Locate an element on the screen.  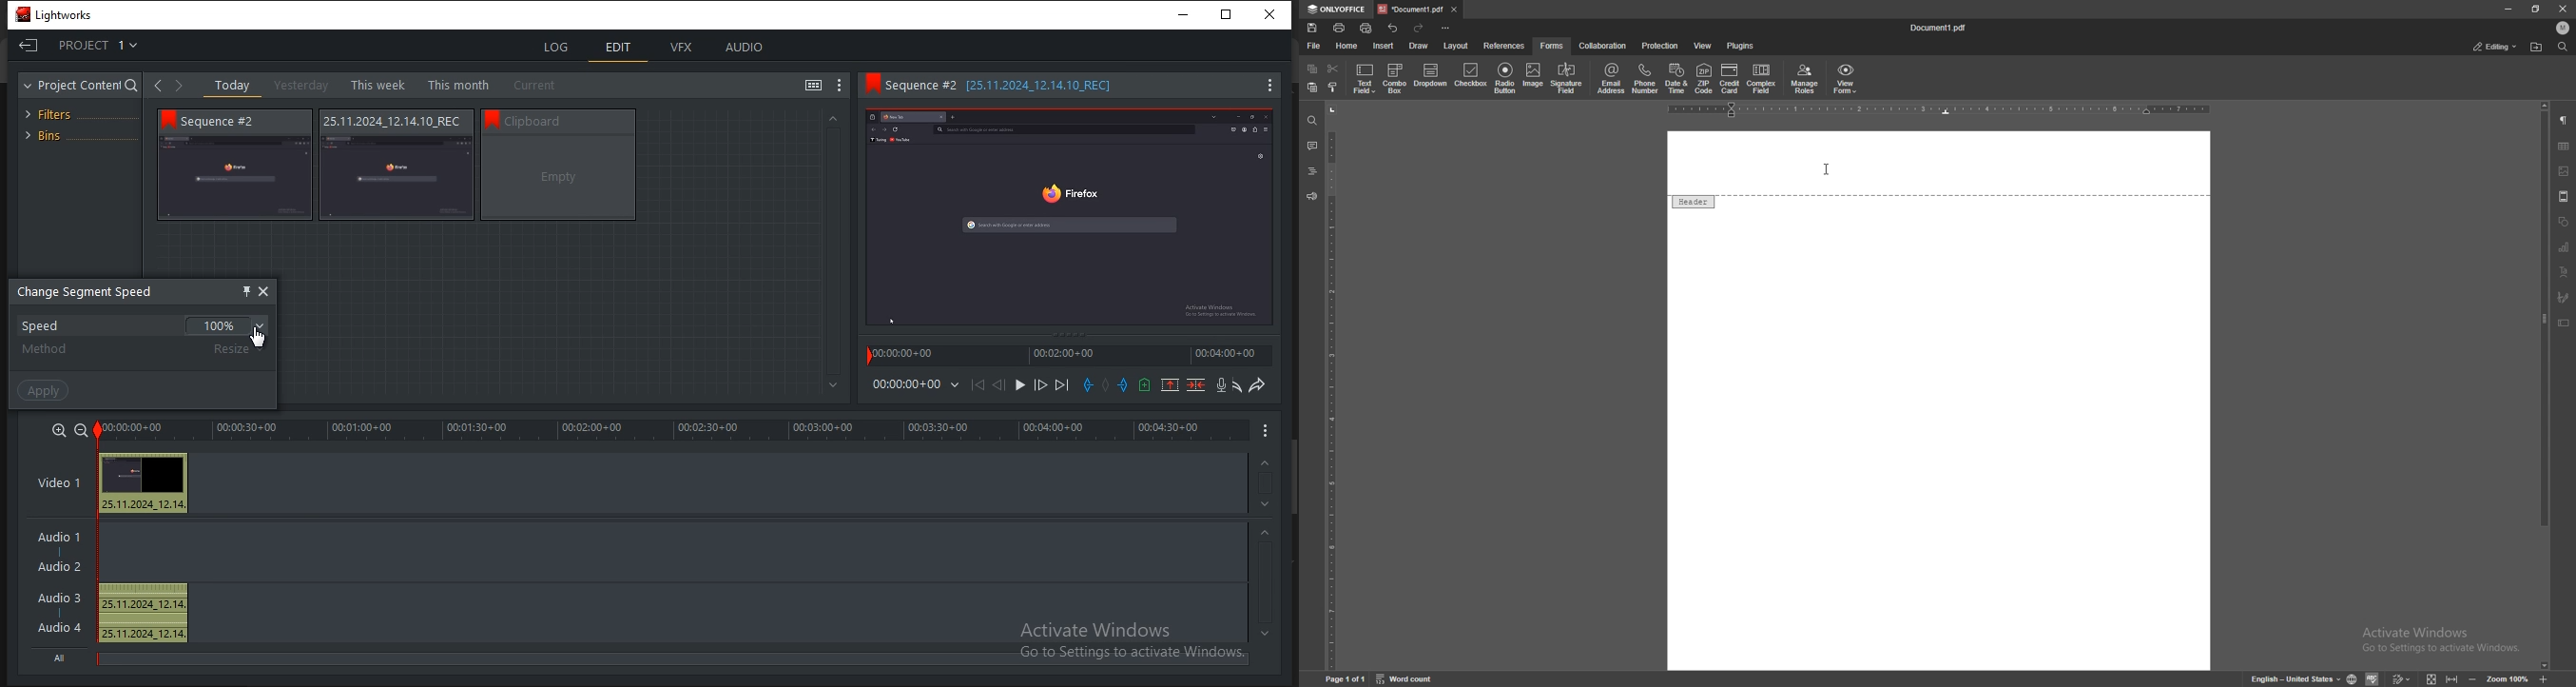
timeline is located at coordinates (673, 431).